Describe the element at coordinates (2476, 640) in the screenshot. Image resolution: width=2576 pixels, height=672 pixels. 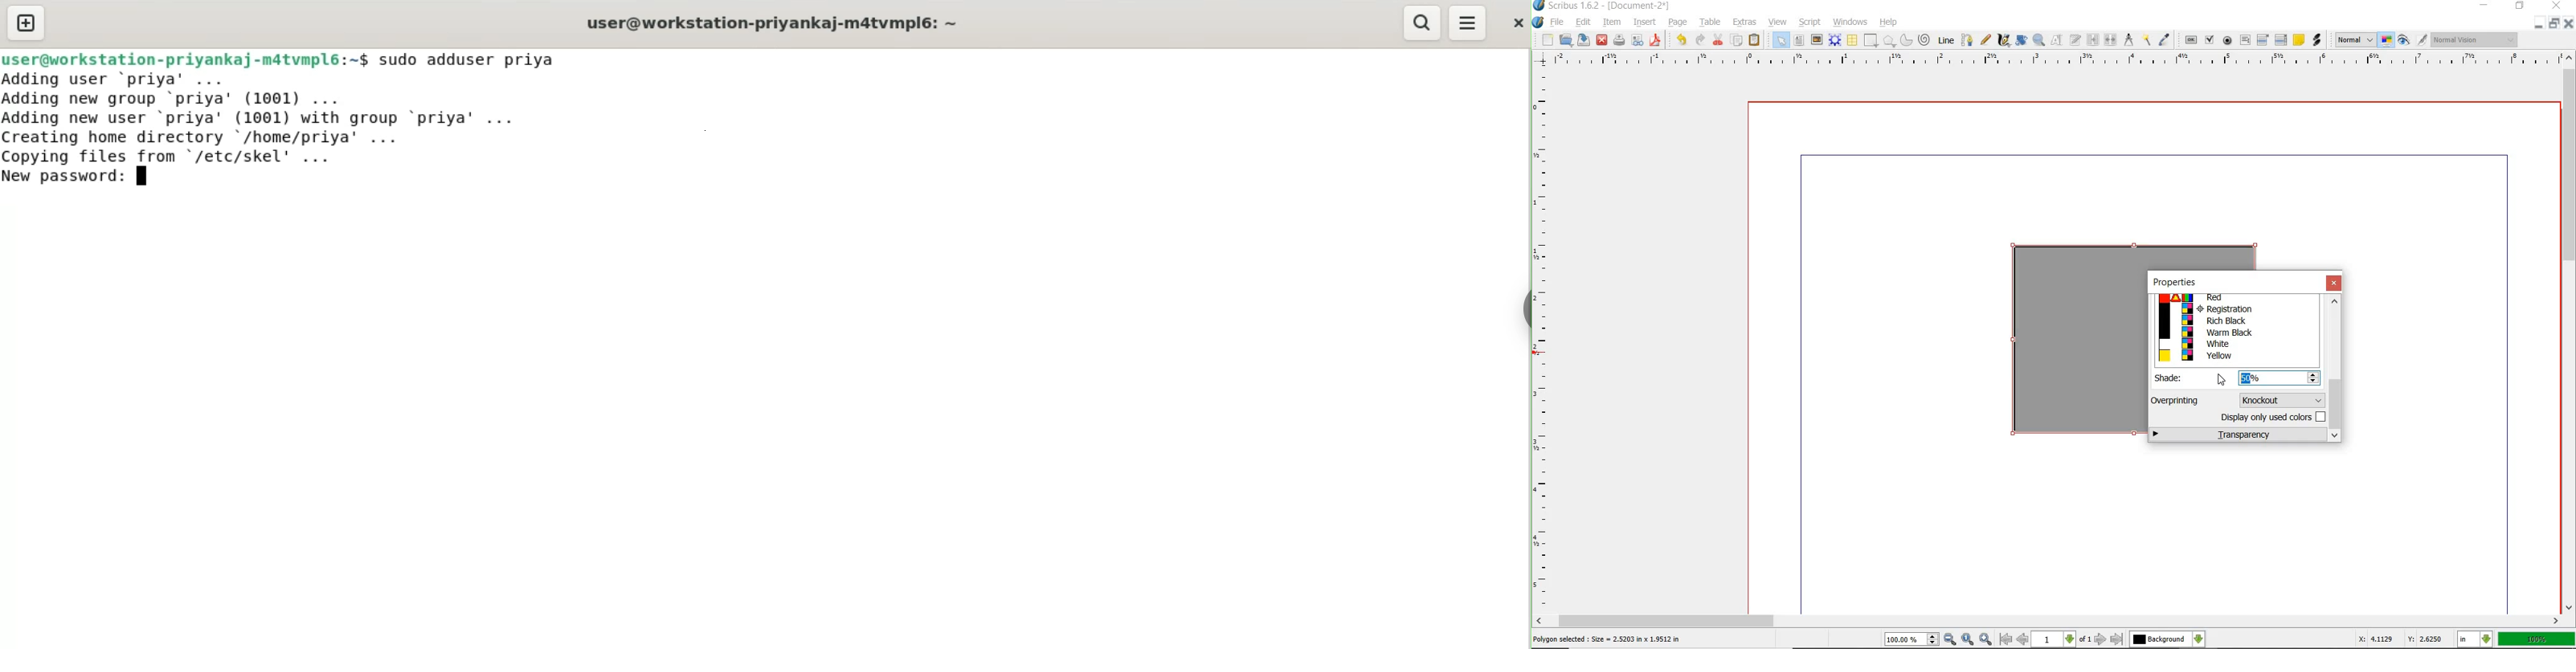
I see `select the current unit` at that location.